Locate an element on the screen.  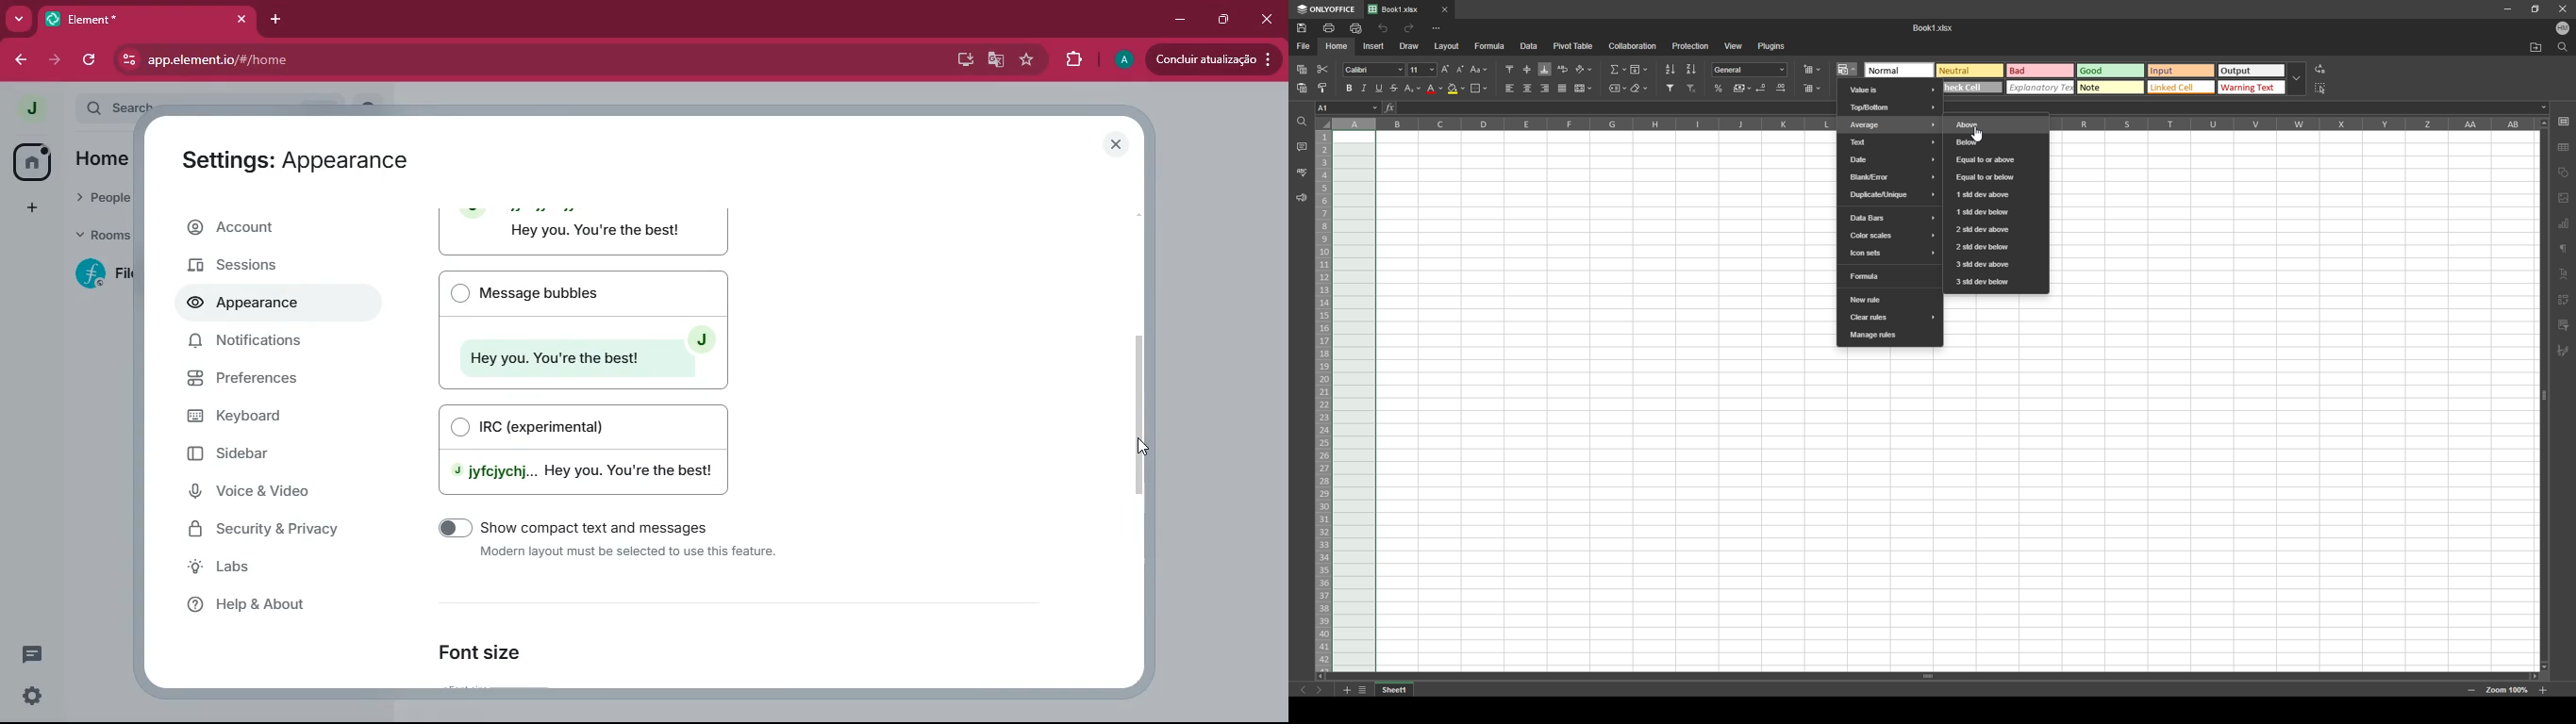
align top is located at coordinates (1510, 68).